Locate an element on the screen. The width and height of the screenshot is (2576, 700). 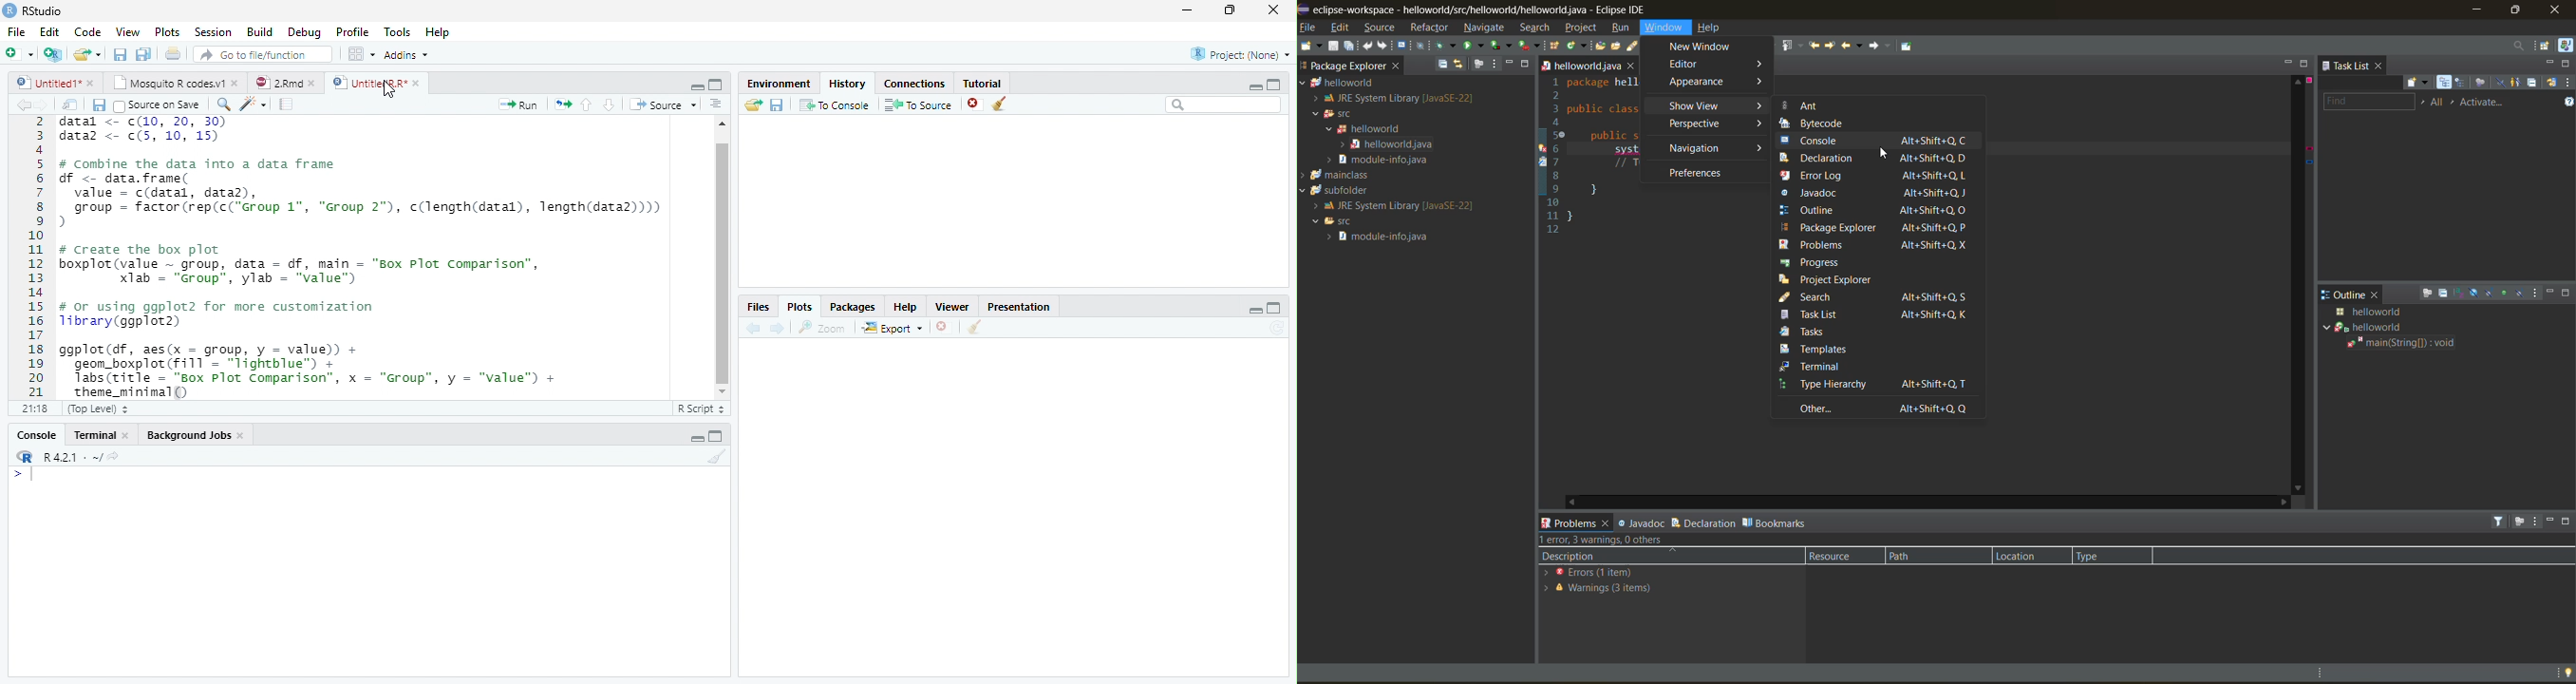
To Console is located at coordinates (836, 104).